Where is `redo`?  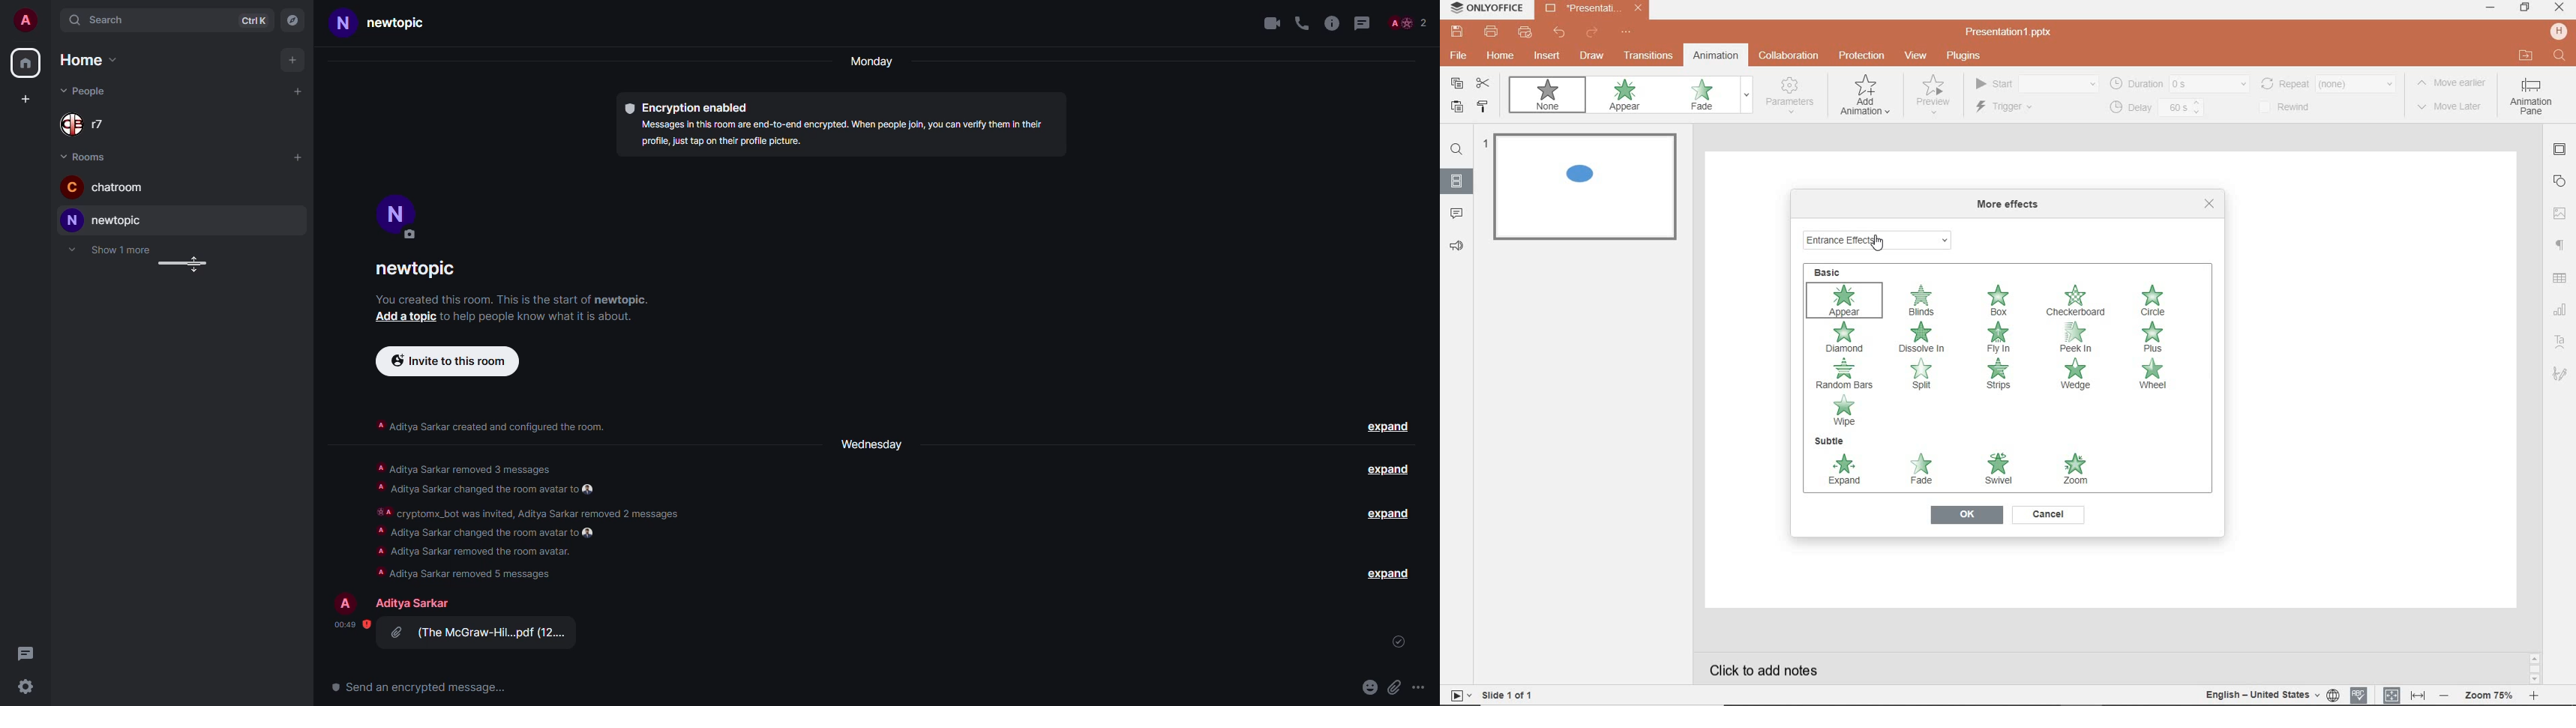 redo is located at coordinates (1591, 33).